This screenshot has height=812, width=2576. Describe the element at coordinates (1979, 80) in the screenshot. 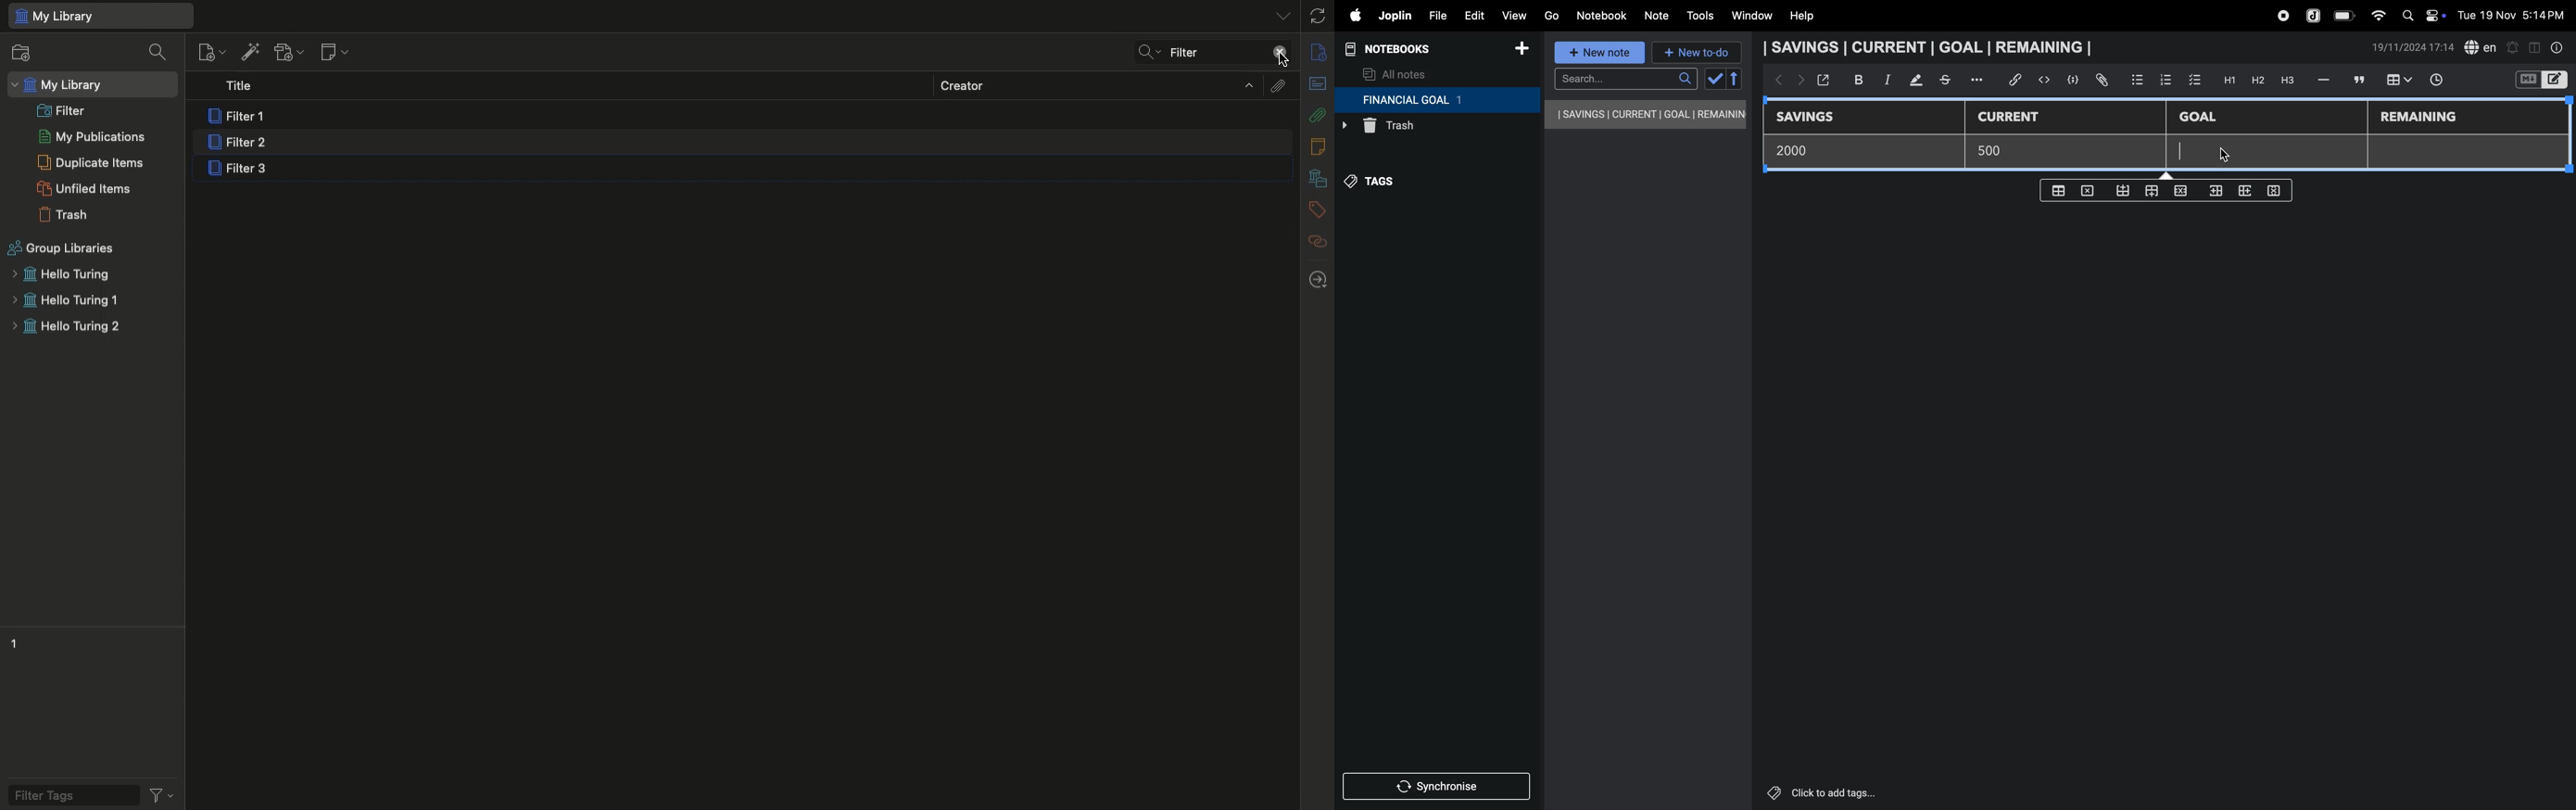

I see `options` at that location.